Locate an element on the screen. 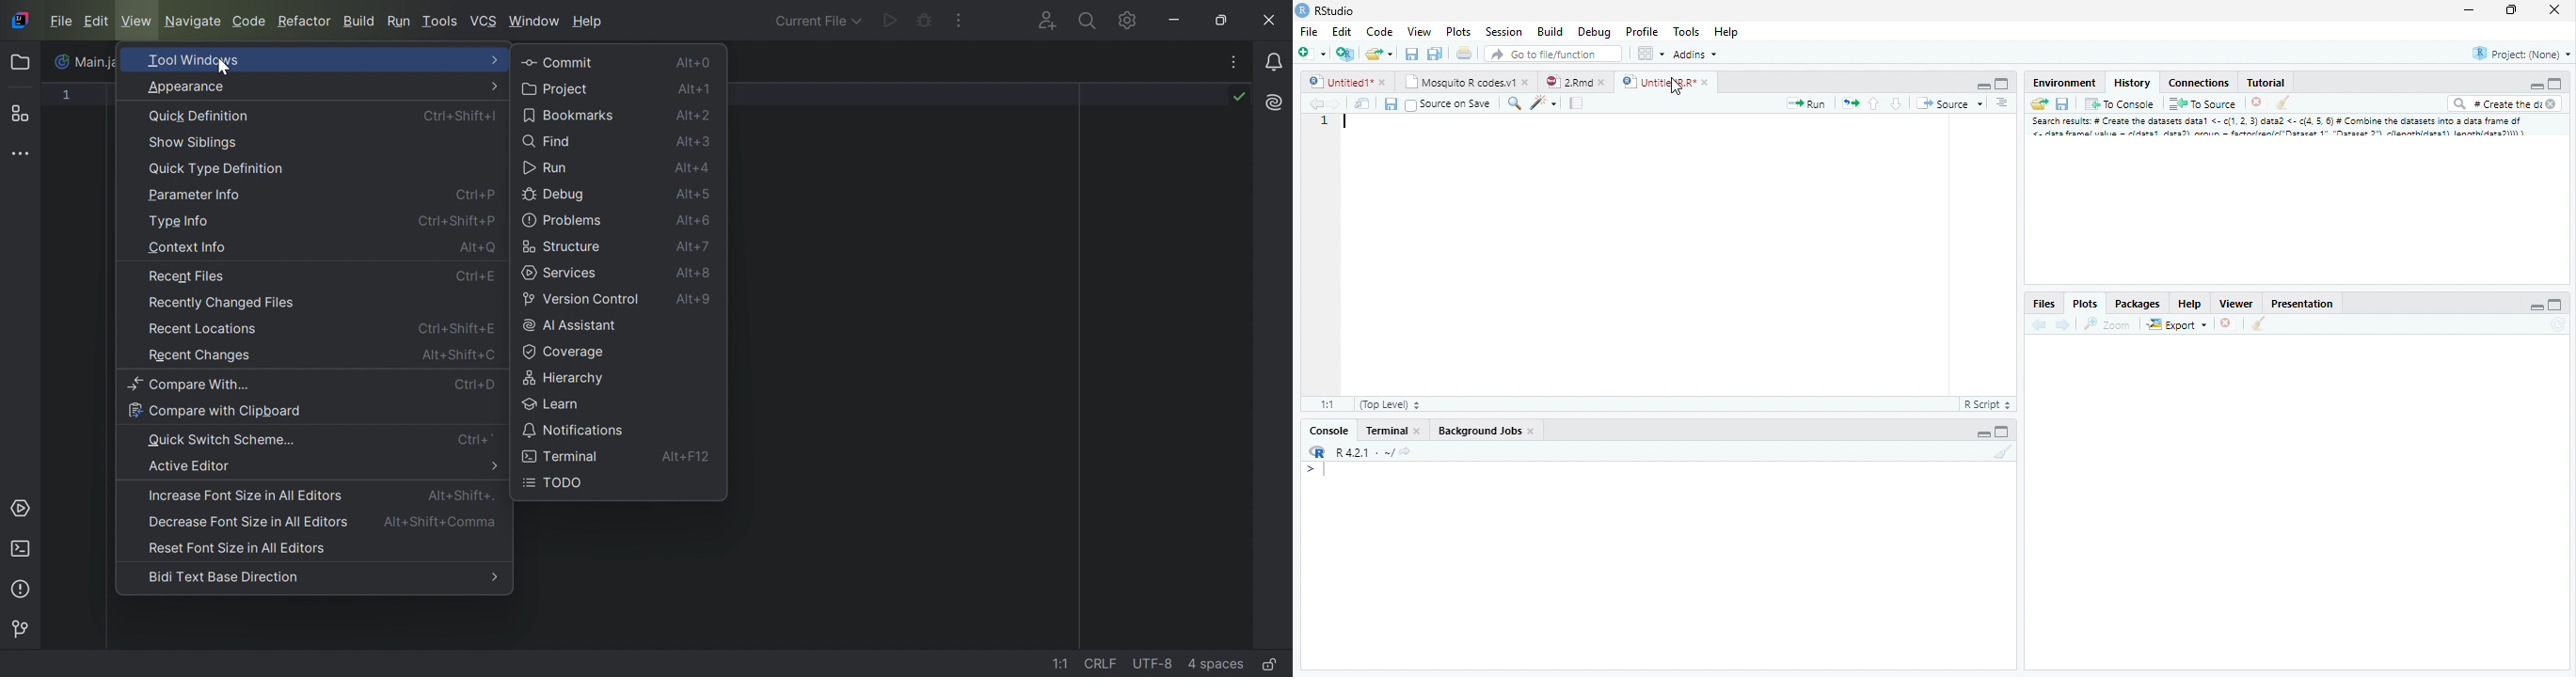 This screenshot has width=2576, height=700. Load Workspace is located at coordinates (2041, 106).